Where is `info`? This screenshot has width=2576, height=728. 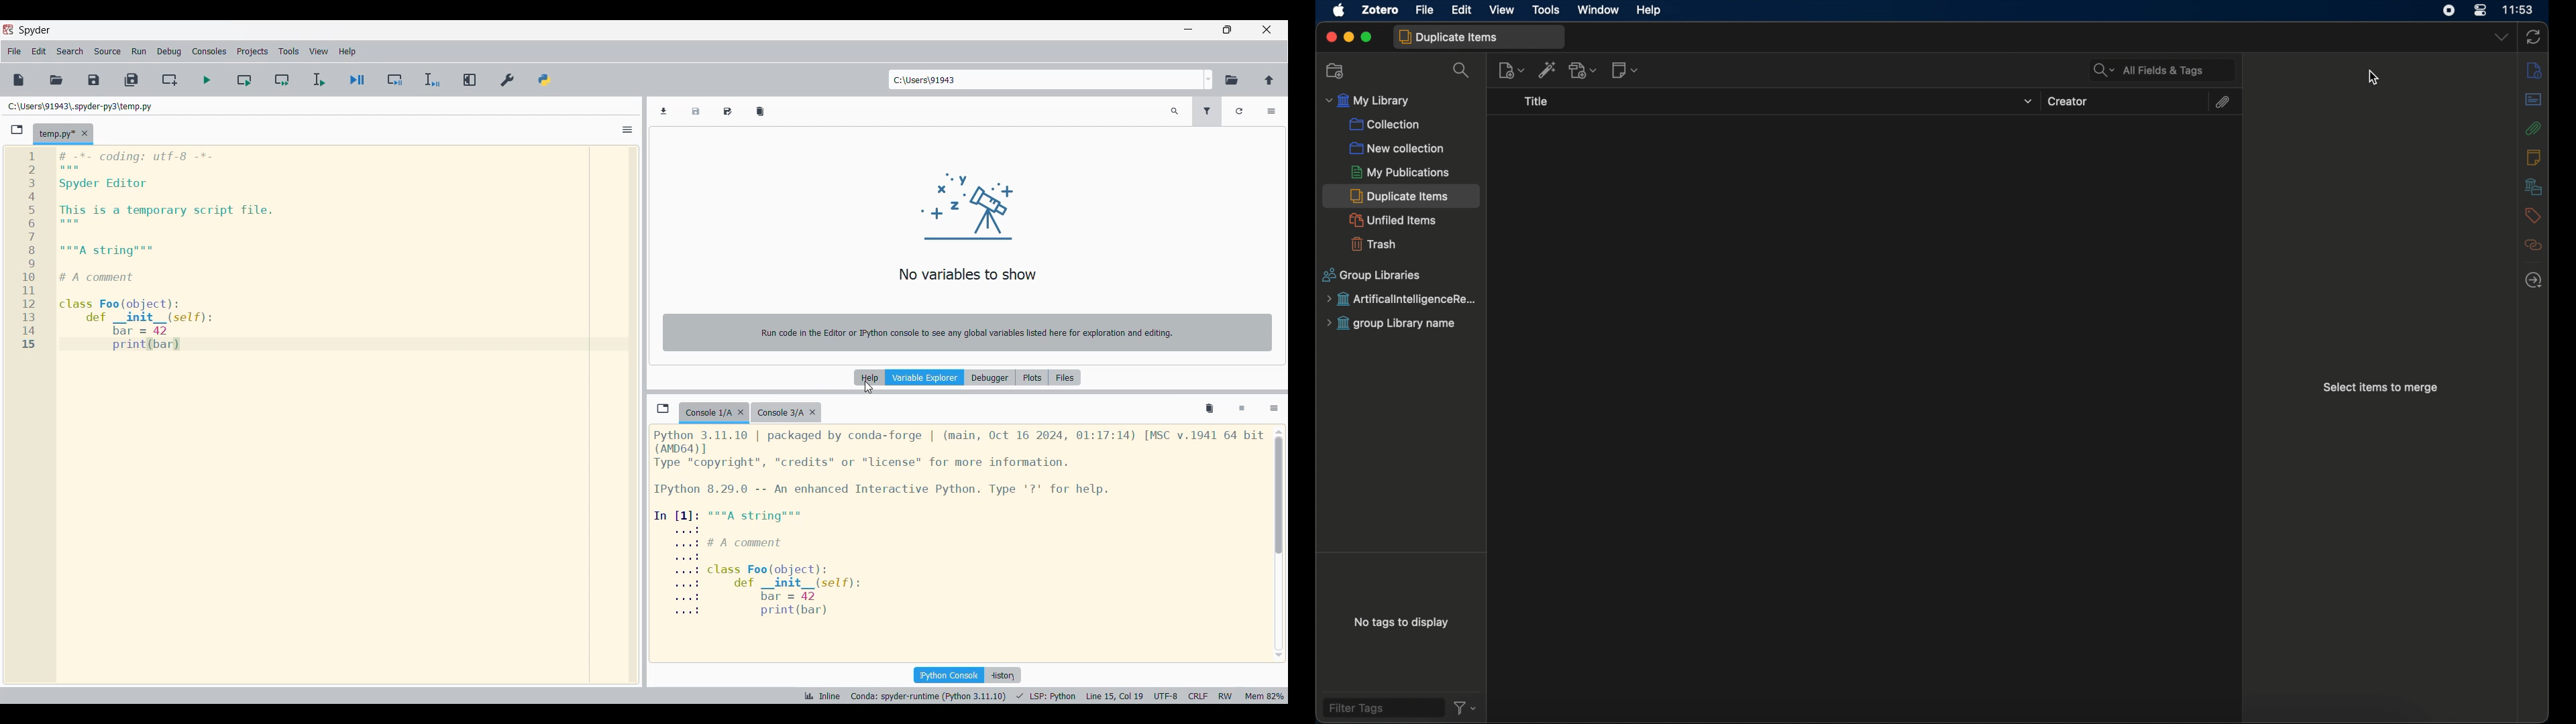
info is located at coordinates (2536, 71).